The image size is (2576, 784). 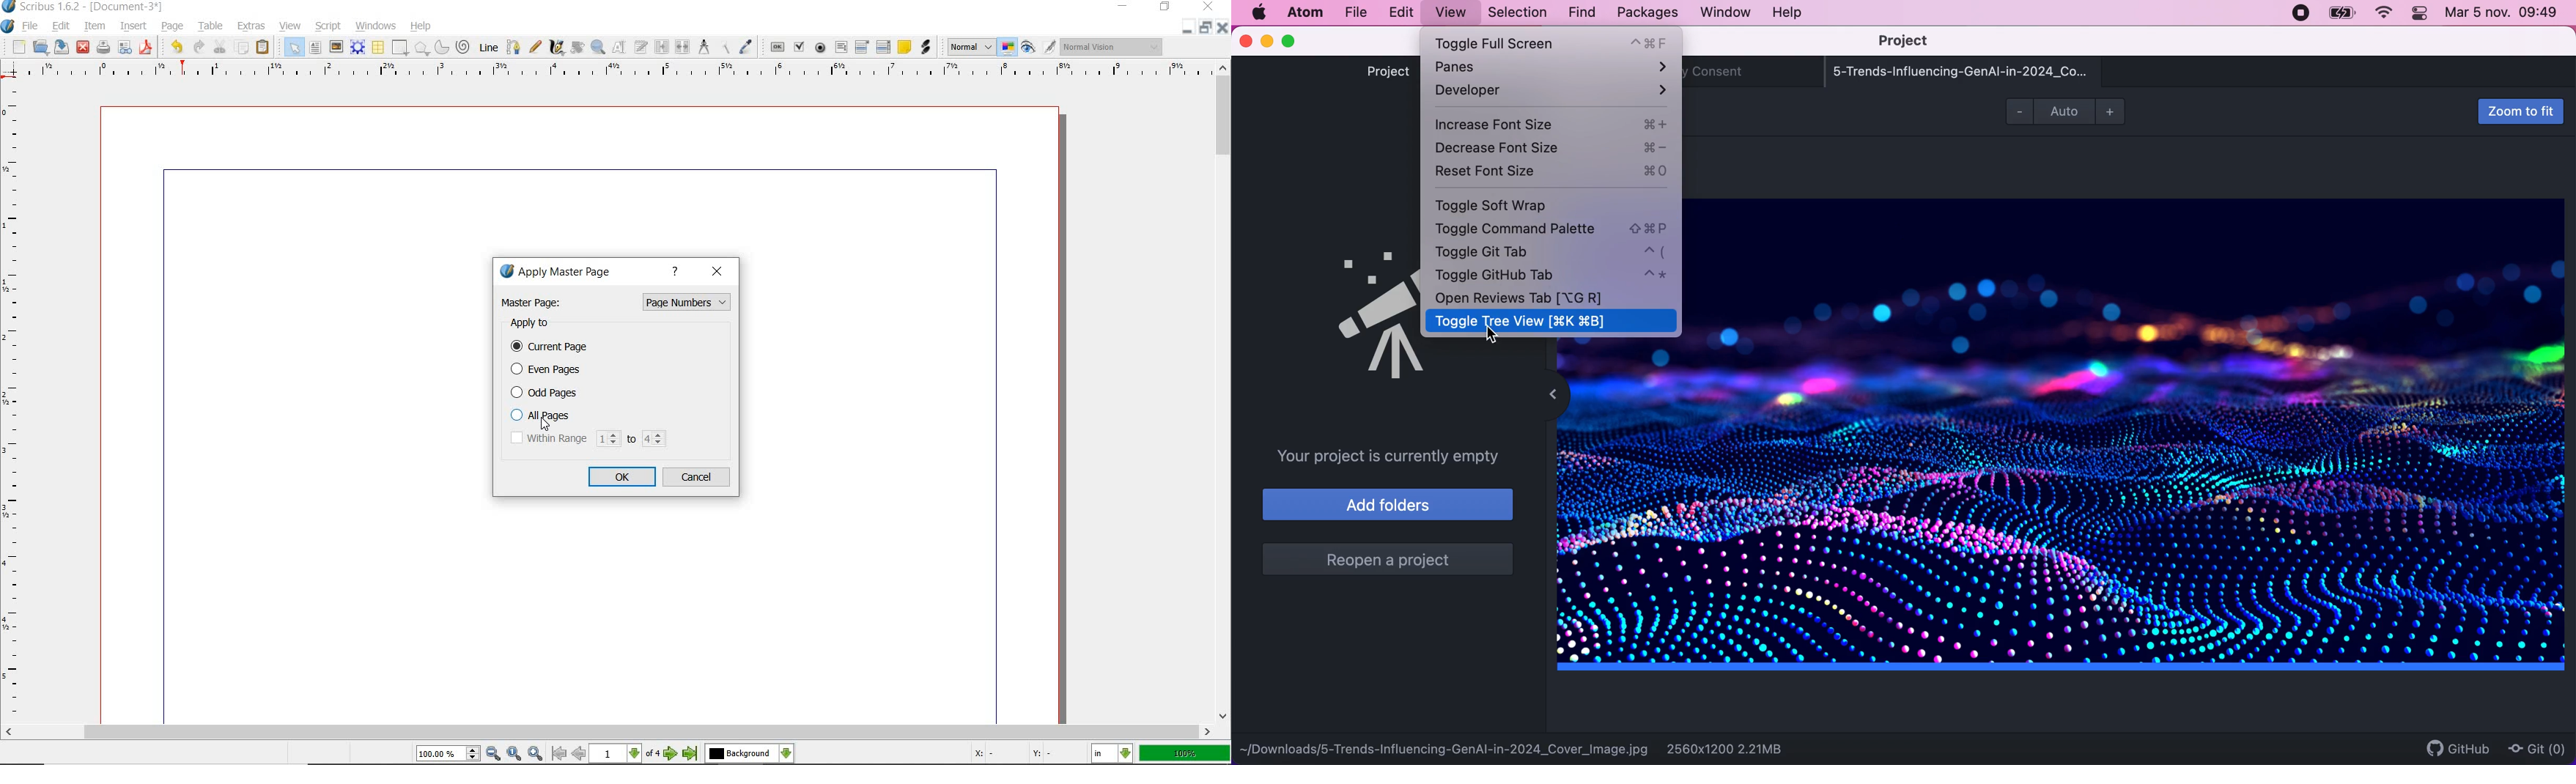 I want to click on all pages, so click(x=588, y=415).